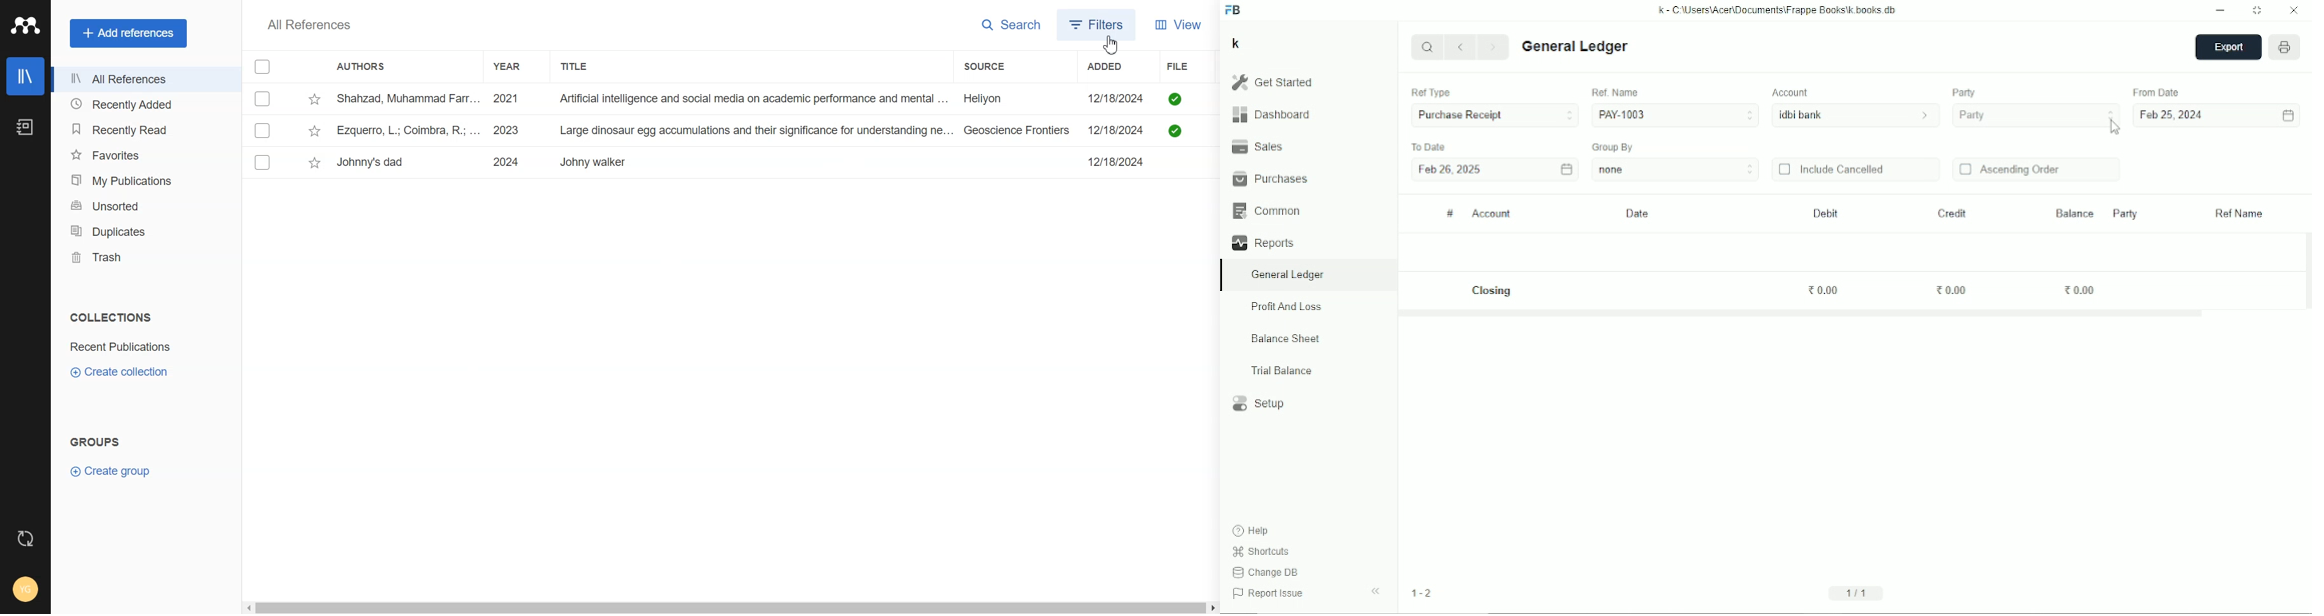 The image size is (2324, 616). Describe the element at coordinates (2285, 48) in the screenshot. I see `Open report print view` at that location.